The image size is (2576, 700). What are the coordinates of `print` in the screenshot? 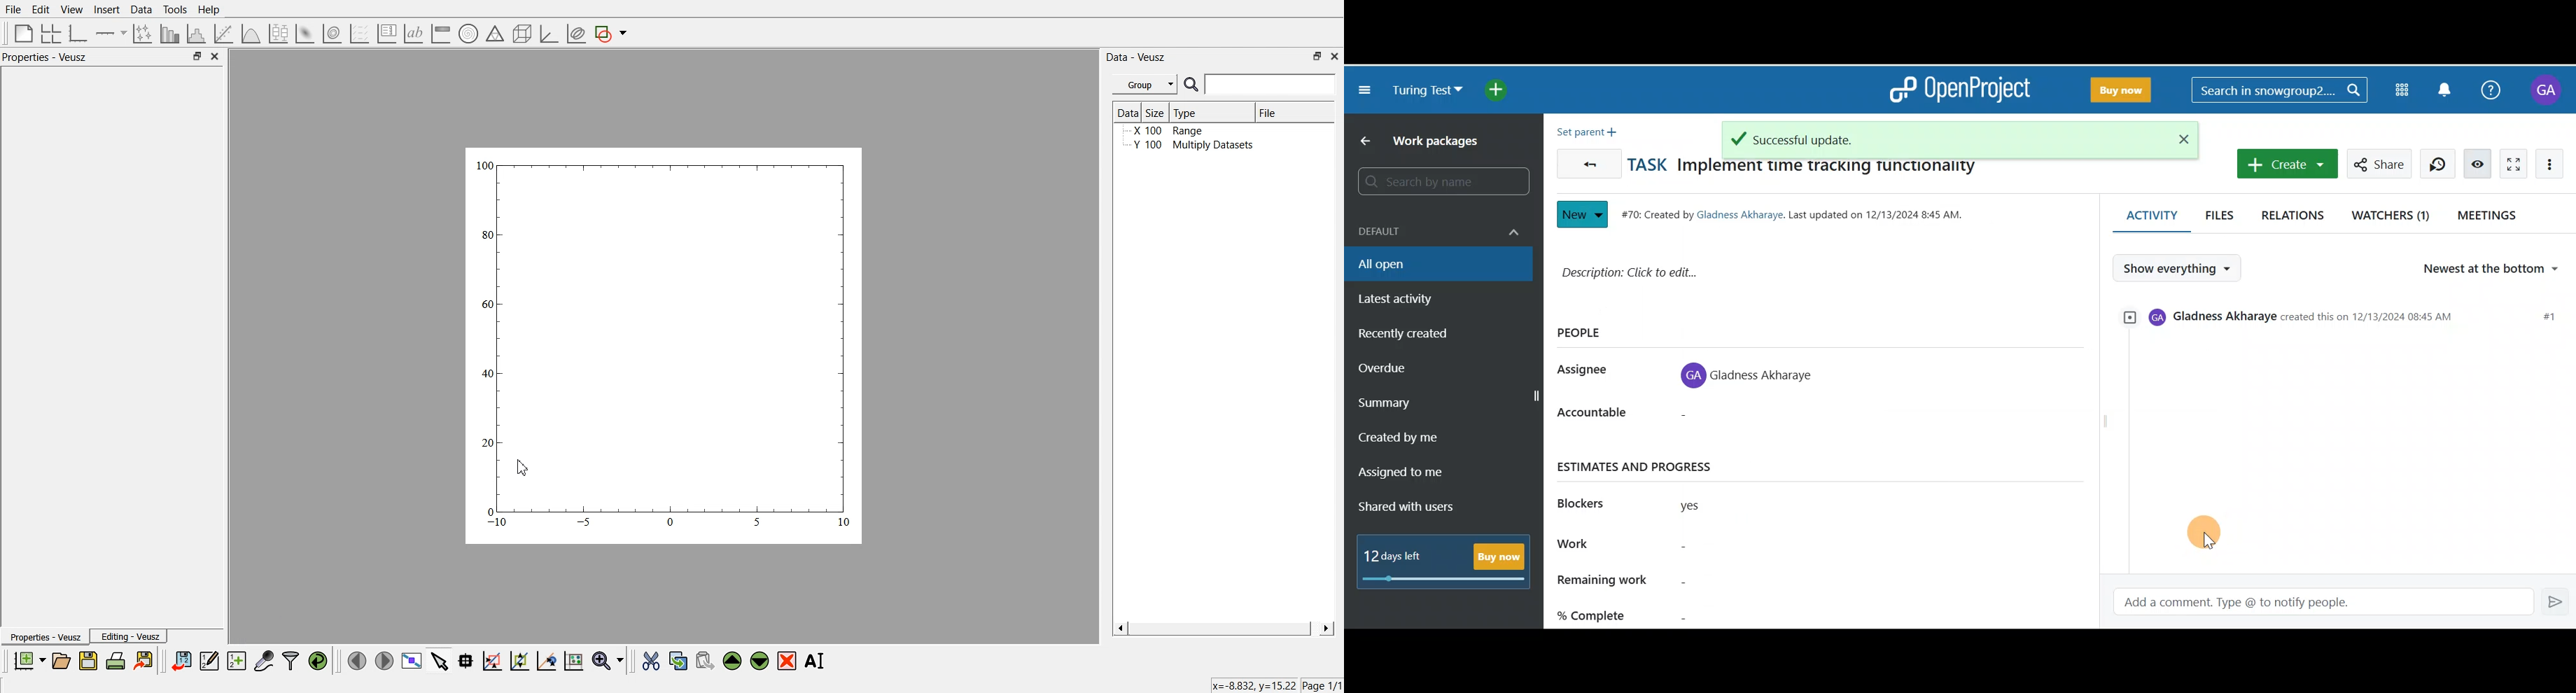 It's located at (119, 660).